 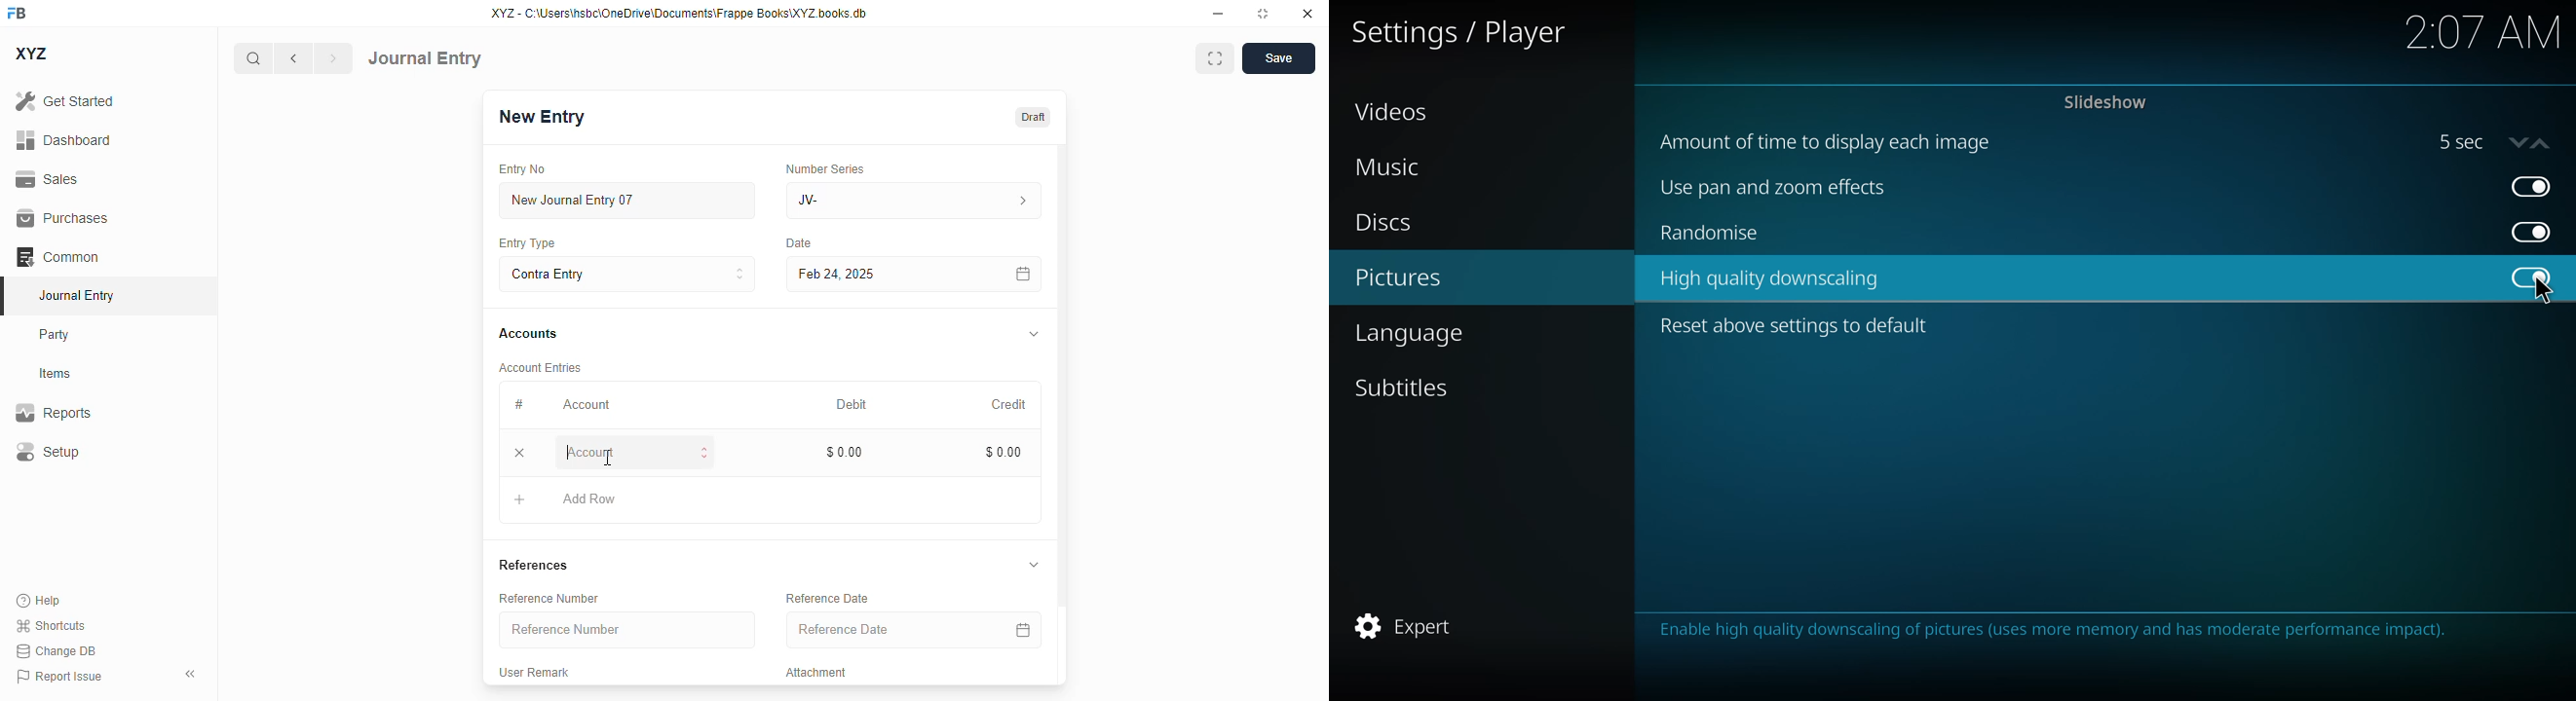 What do you see at coordinates (1022, 629) in the screenshot?
I see `calendar icon` at bounding box center [1022, 629].